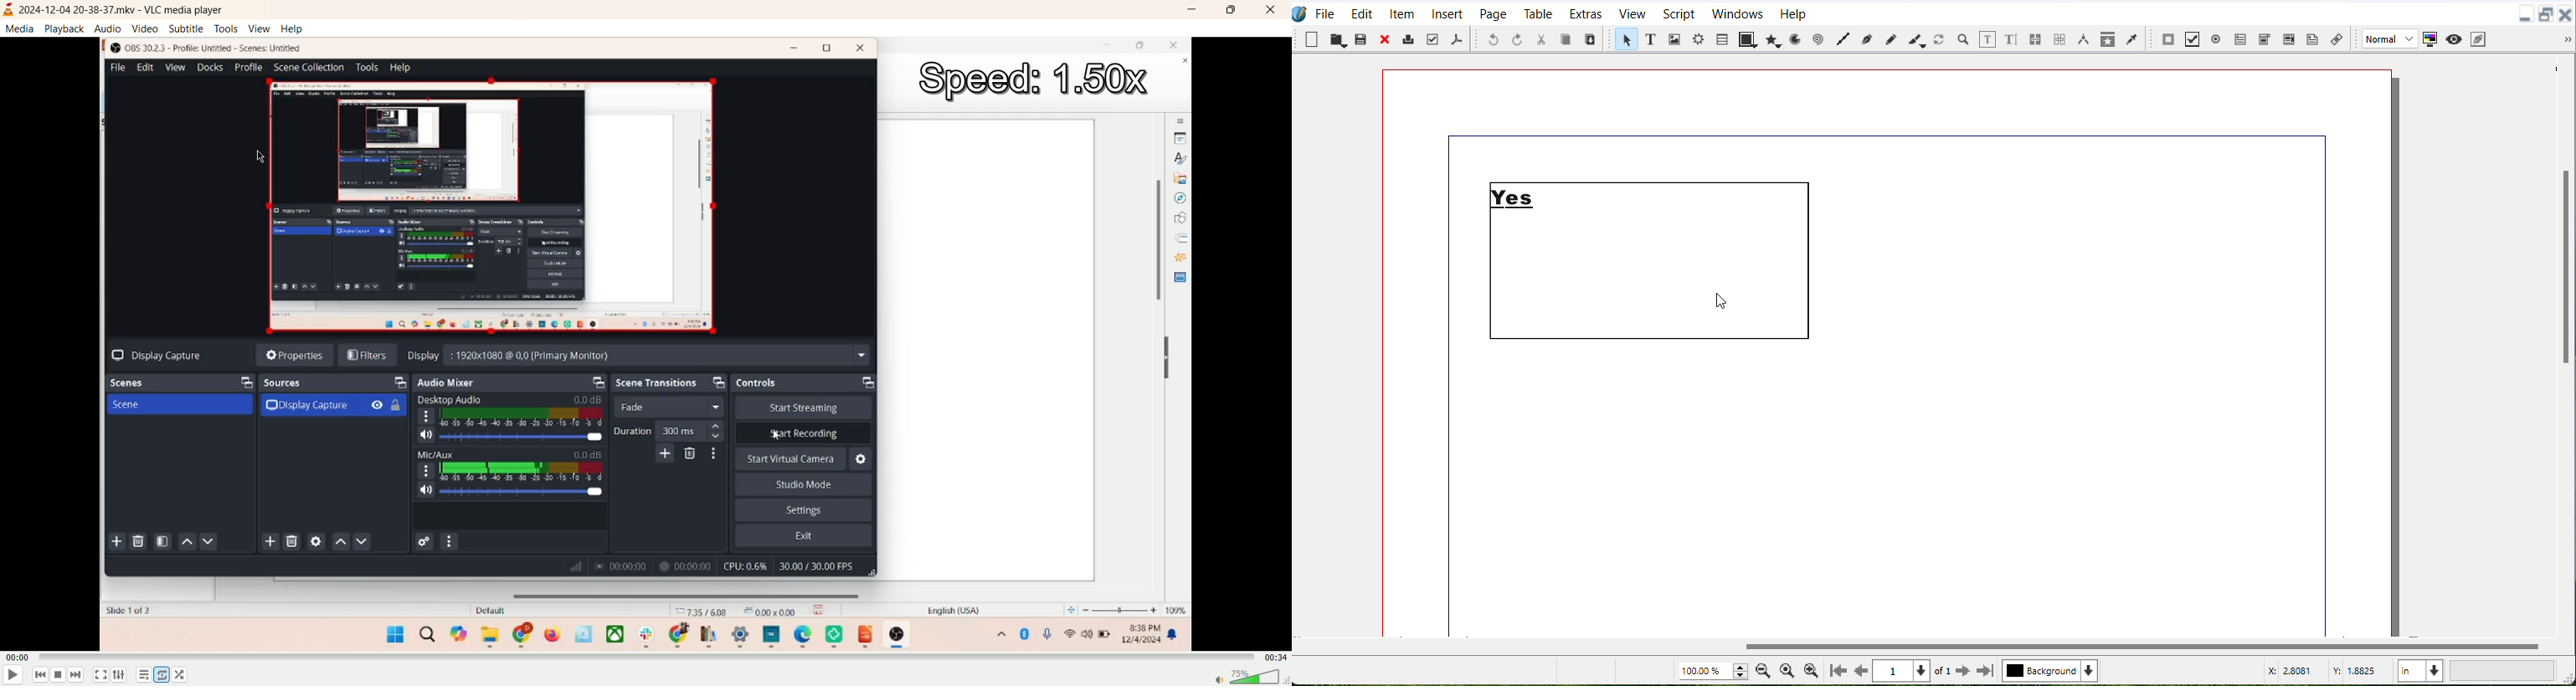 The image size is (2576, 700). What do you see at coordinates (1712, 671) in the screenshot?
I see `Zoom adjuster` at bounding box center [1712, 671].